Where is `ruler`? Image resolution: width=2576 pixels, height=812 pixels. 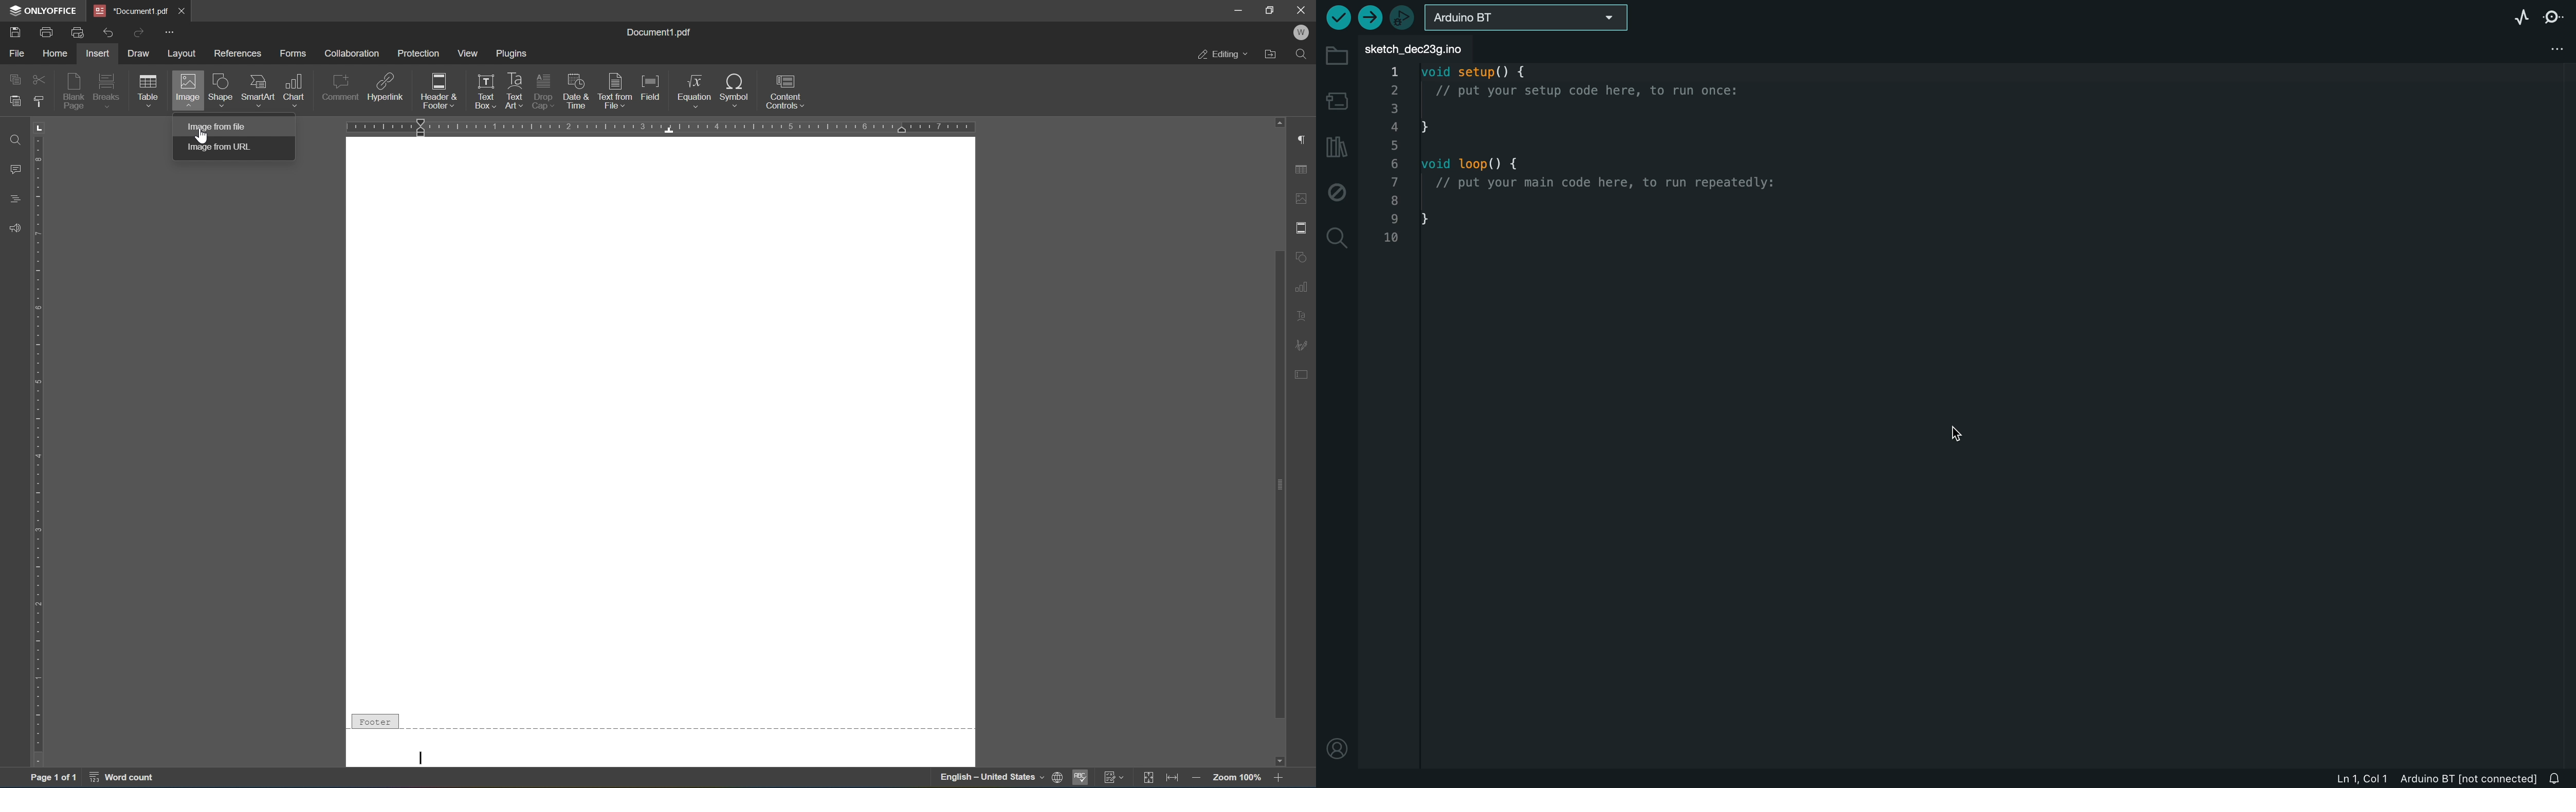 ruler is located at coordinates (39, 458).